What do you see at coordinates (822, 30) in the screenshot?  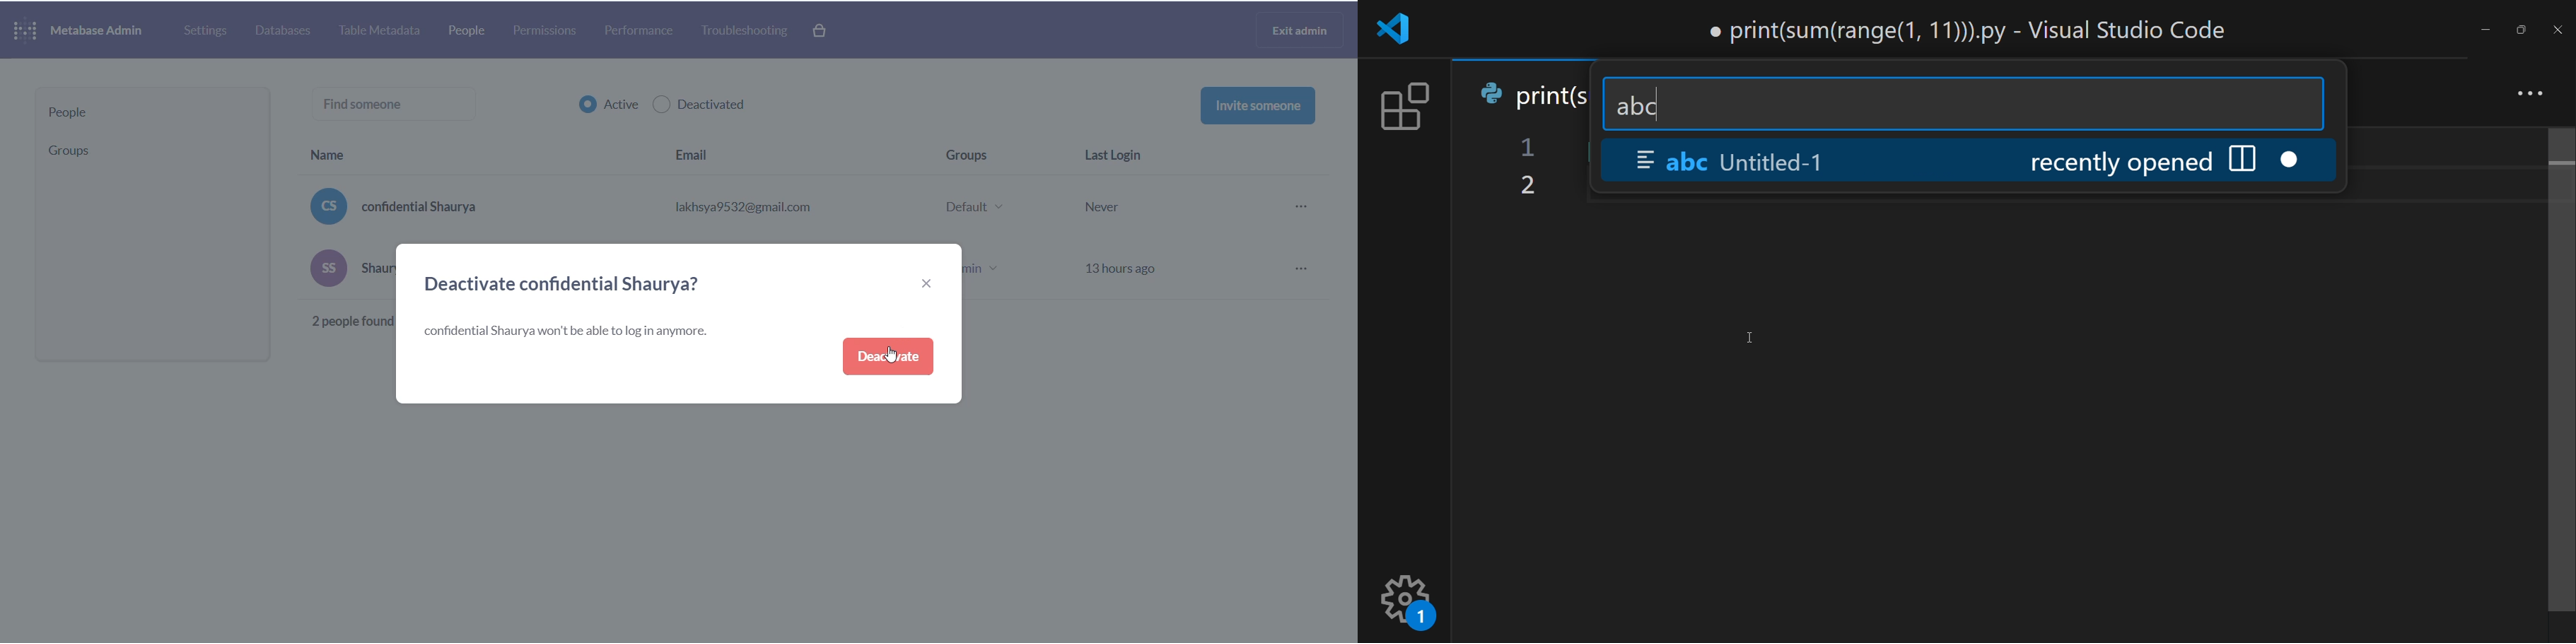 I see `paid version` at bounding box center [822, 30].